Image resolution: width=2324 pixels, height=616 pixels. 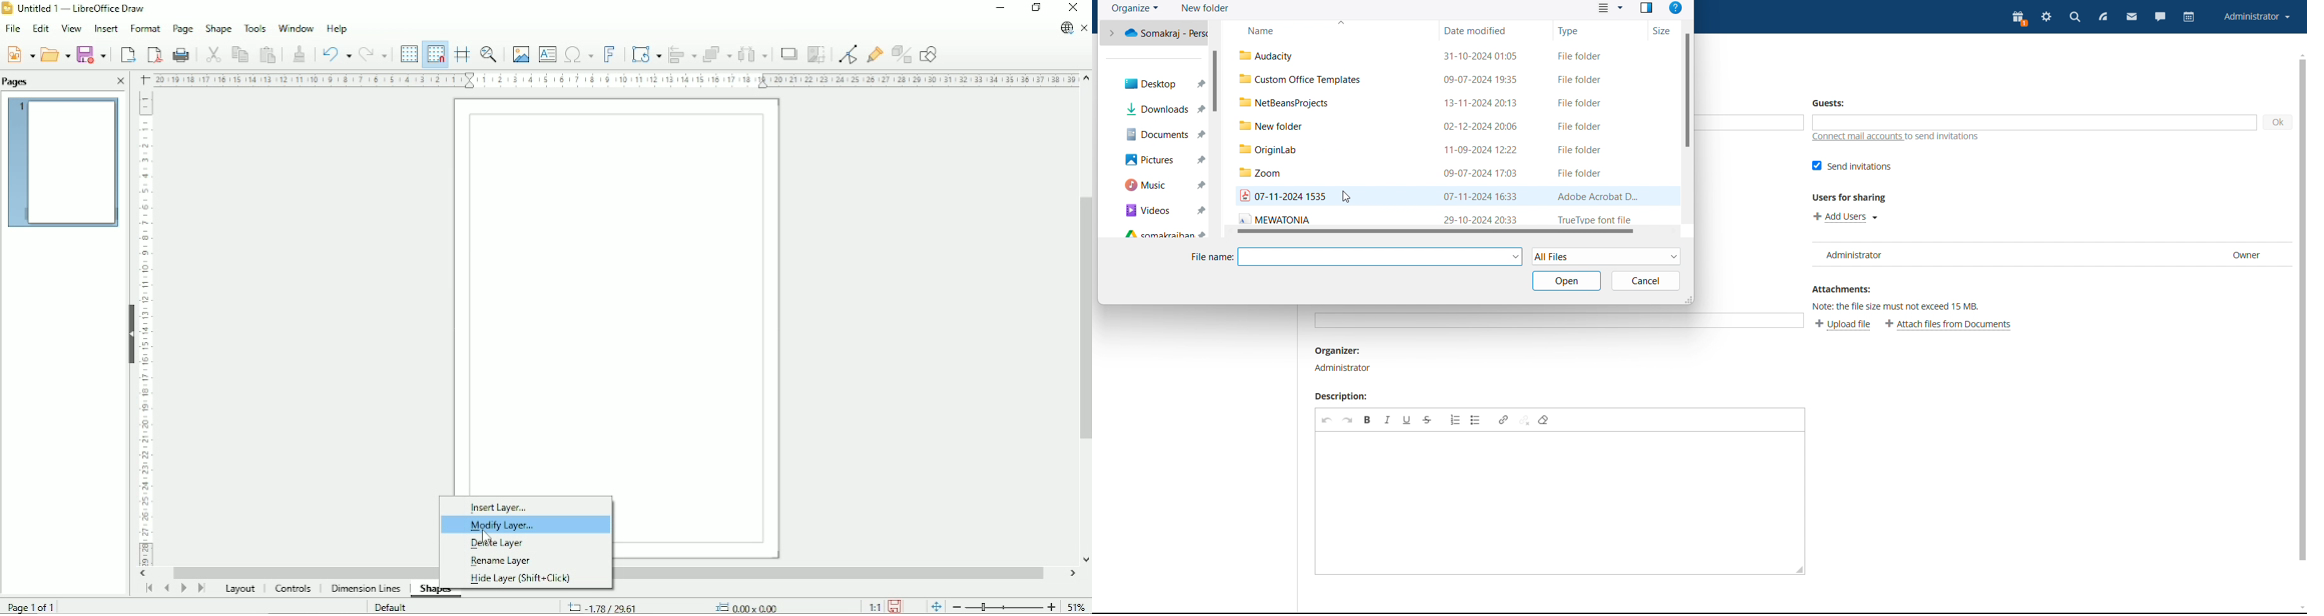 I want to click on , so click(x=1441, y=176).